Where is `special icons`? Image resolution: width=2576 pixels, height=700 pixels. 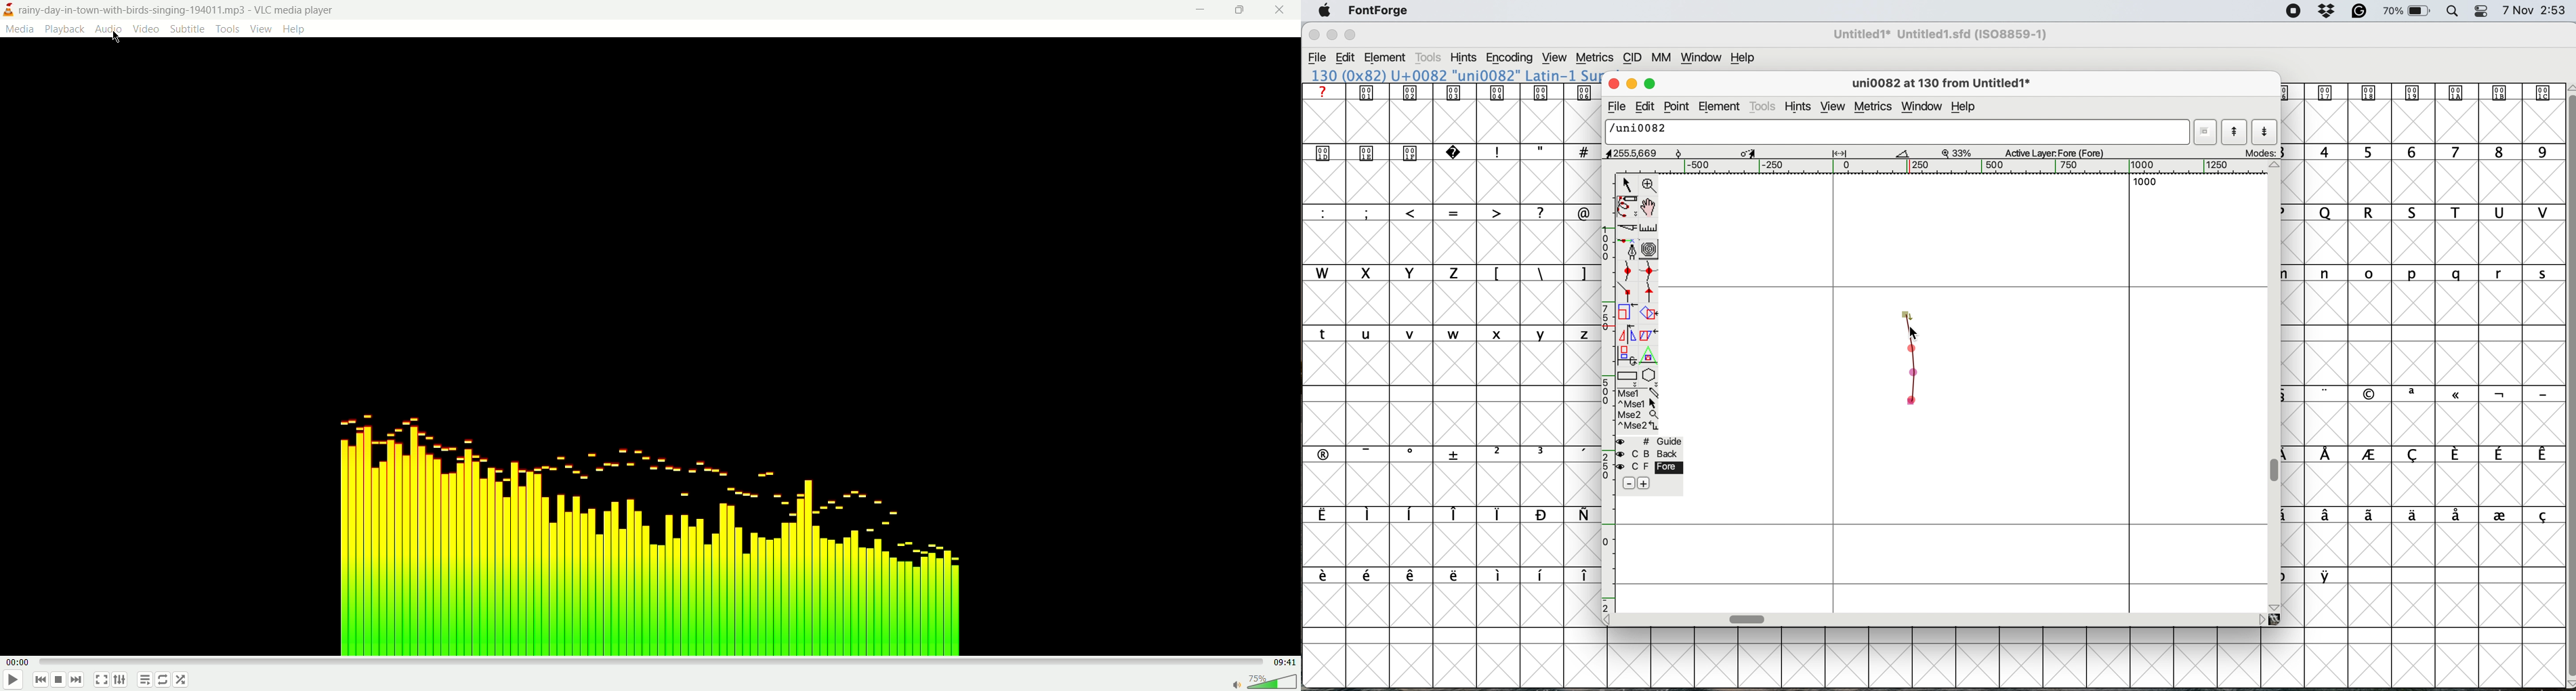 special icons is located at coordinates (1392, 150).